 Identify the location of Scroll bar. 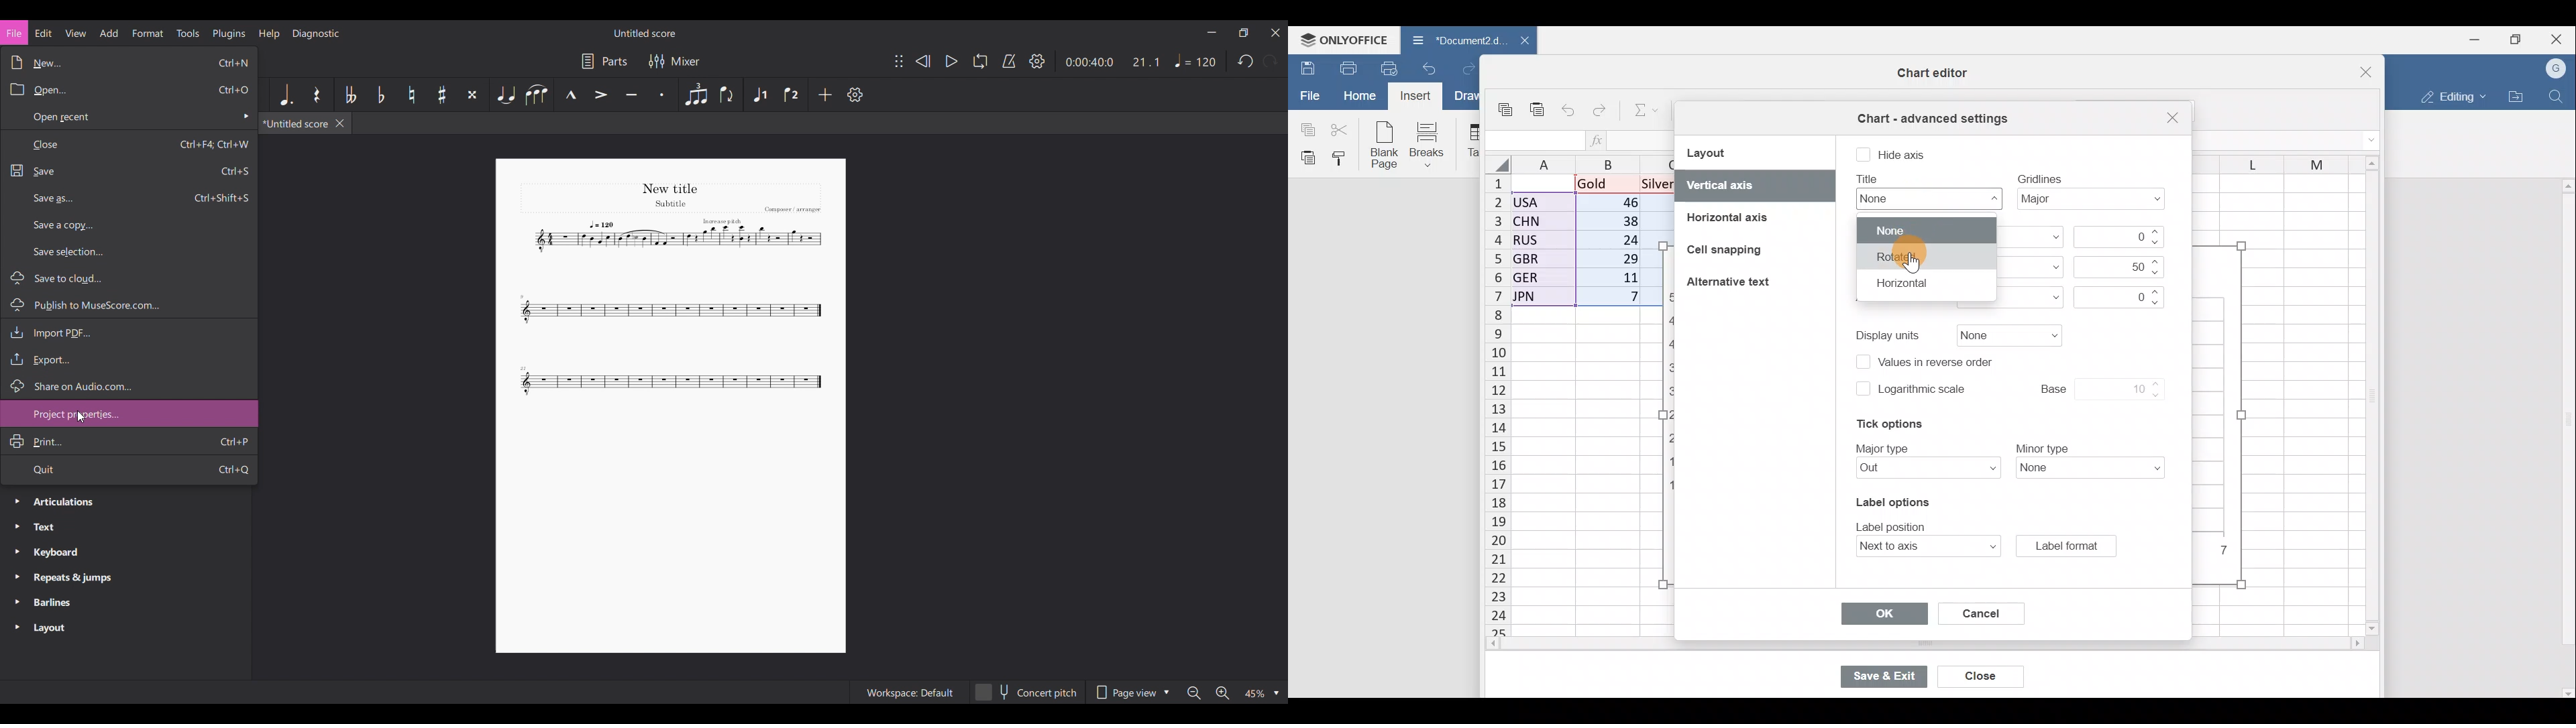
(2565, 438).